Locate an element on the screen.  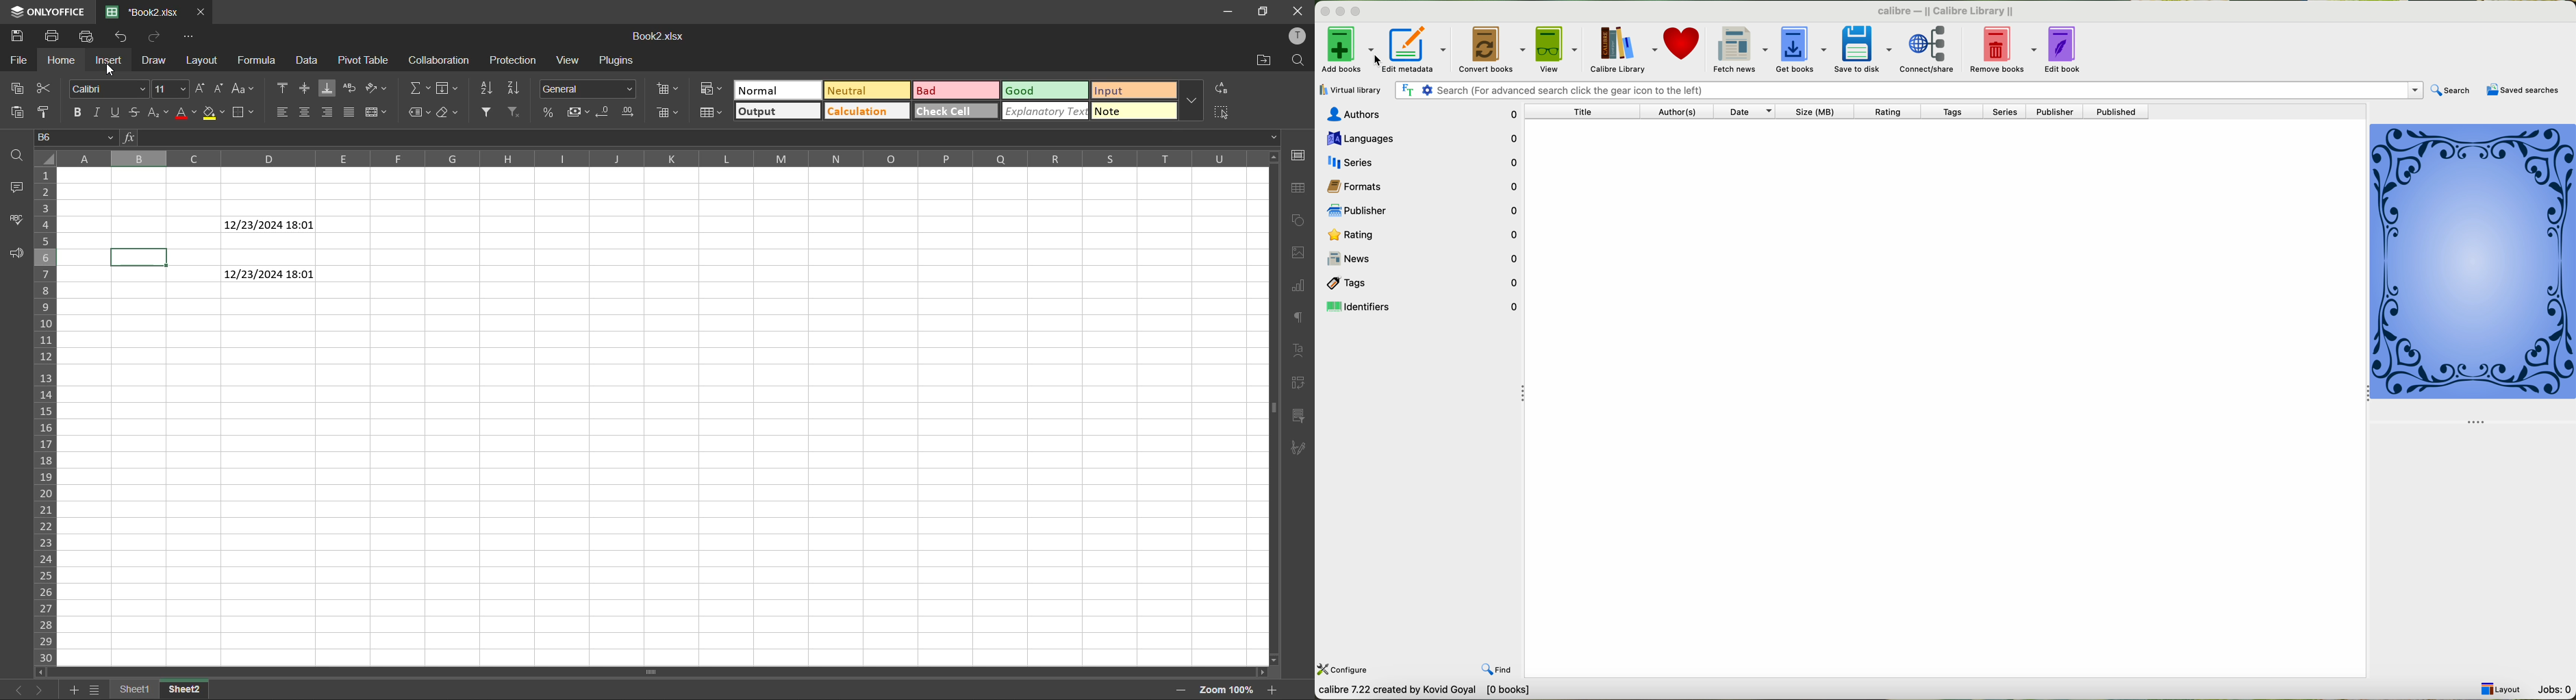
close is located at coordinates (201, 11).